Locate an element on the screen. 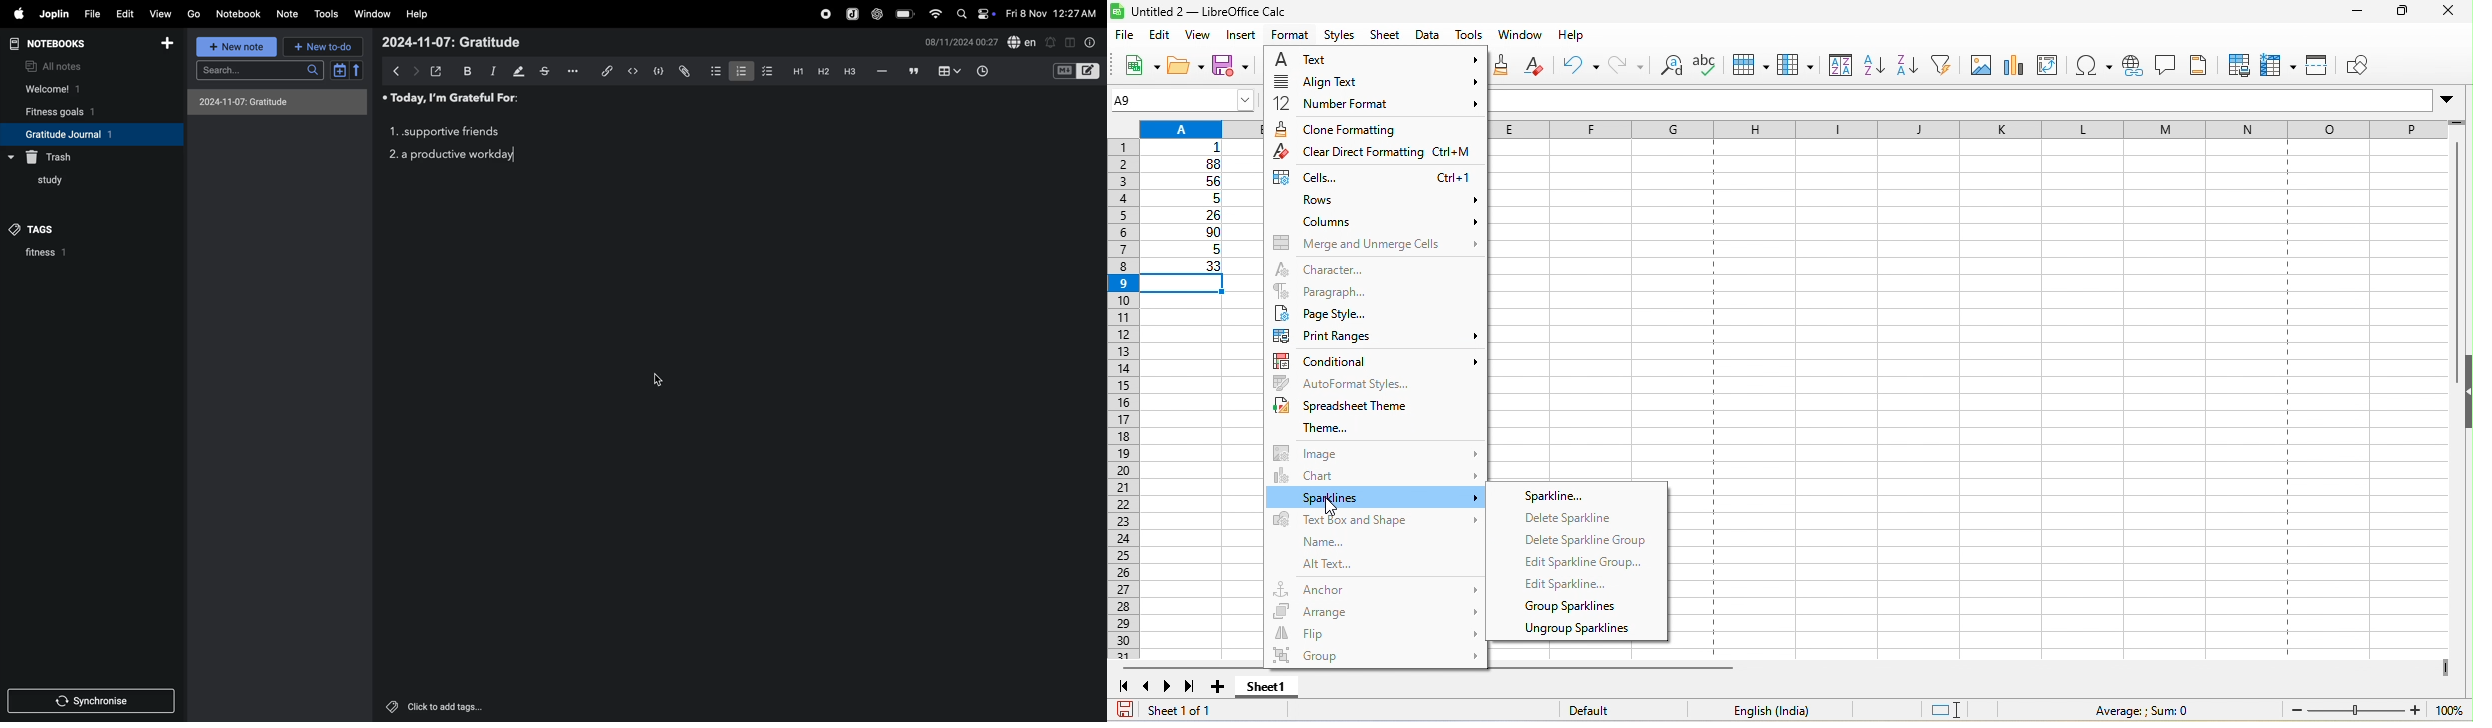  find and replace is located at coordinates (1673, 68).